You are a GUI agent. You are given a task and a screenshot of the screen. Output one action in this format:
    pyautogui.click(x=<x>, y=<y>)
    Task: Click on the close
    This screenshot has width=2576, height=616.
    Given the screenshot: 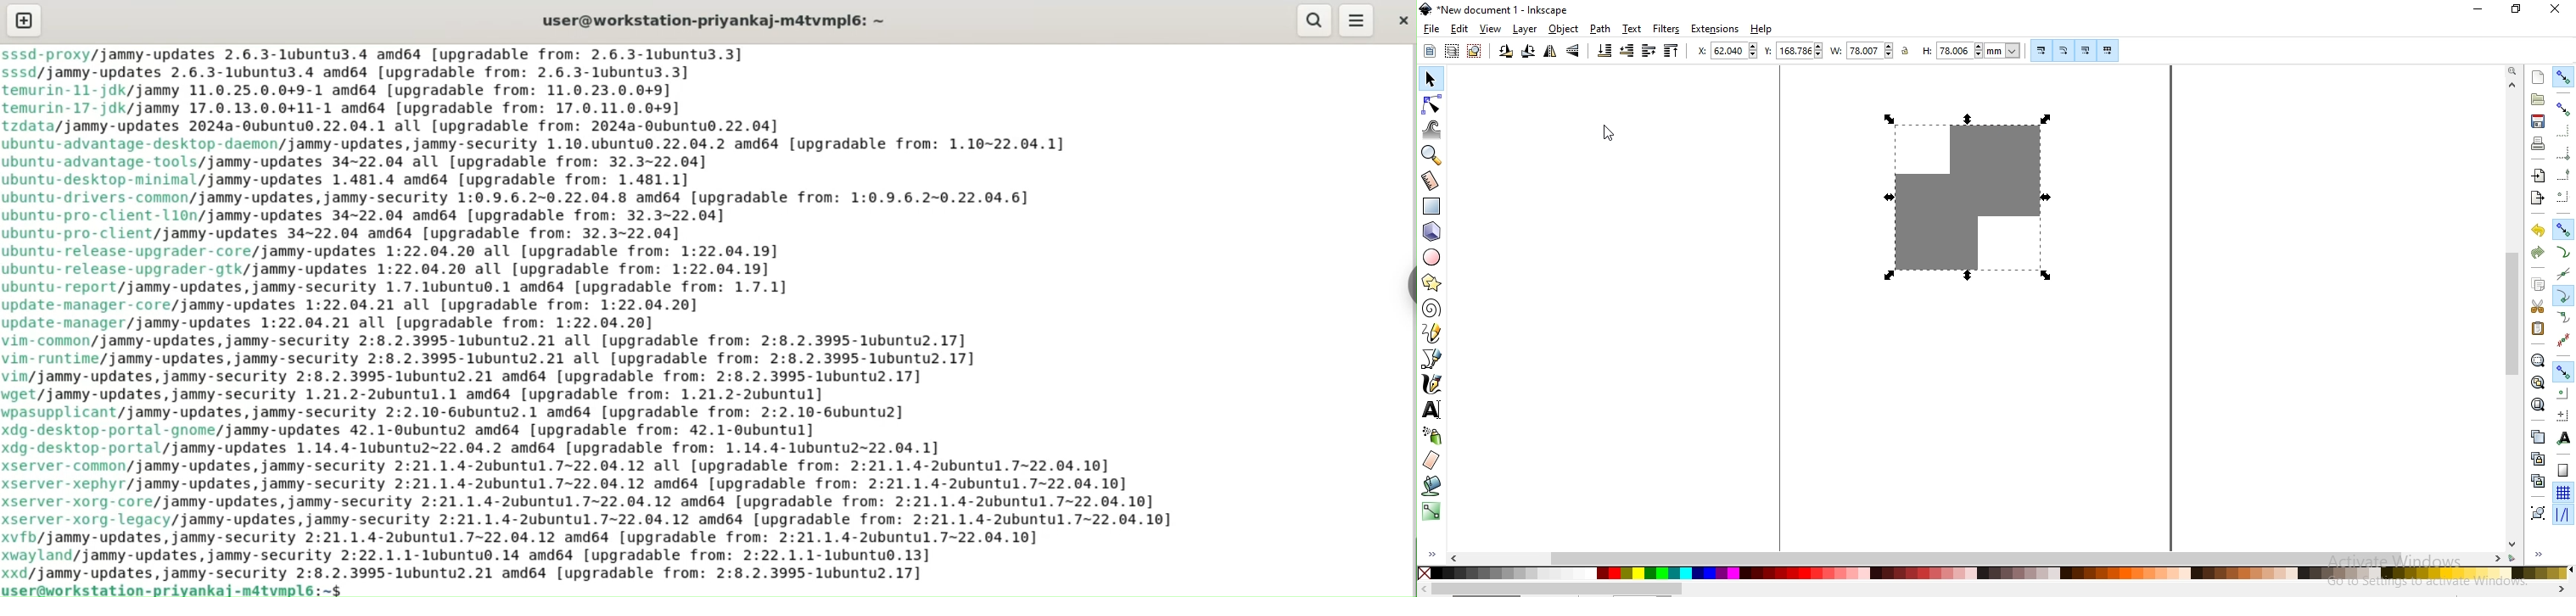 What is the action you would take?
    pyautogui.click(x=1399, y=19)
    